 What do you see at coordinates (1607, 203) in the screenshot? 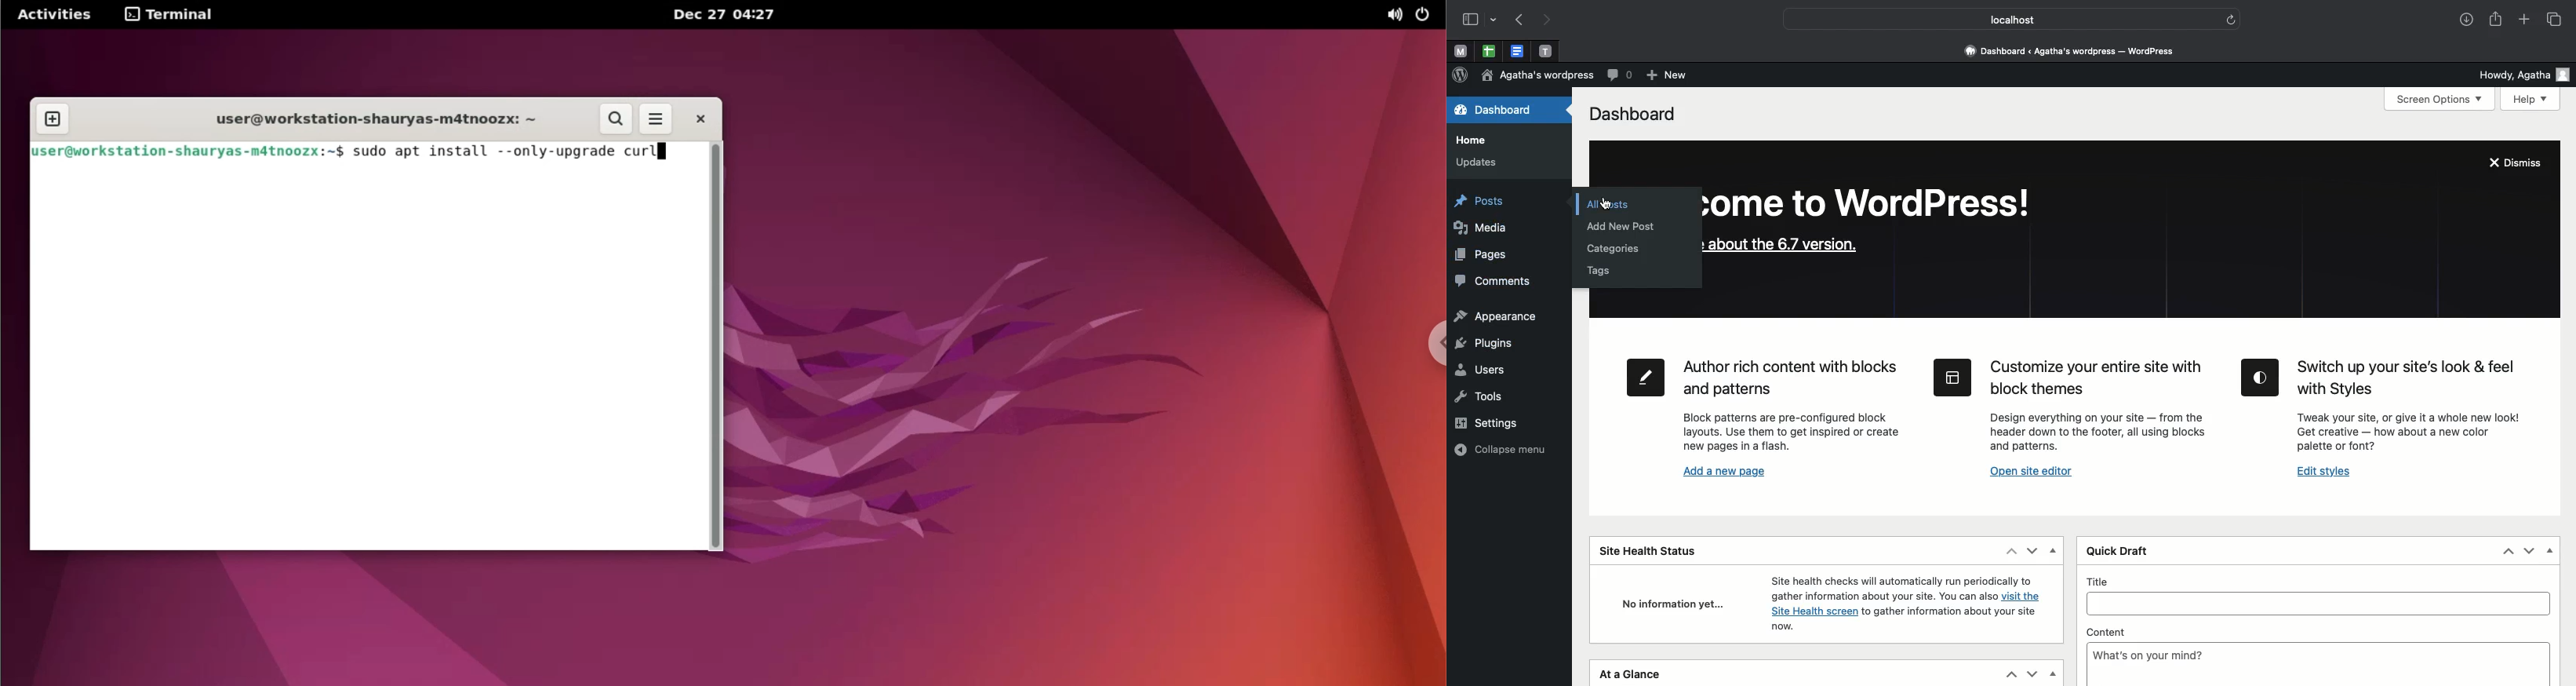
I see `Click all posts` at bounding box center [1607, 203].